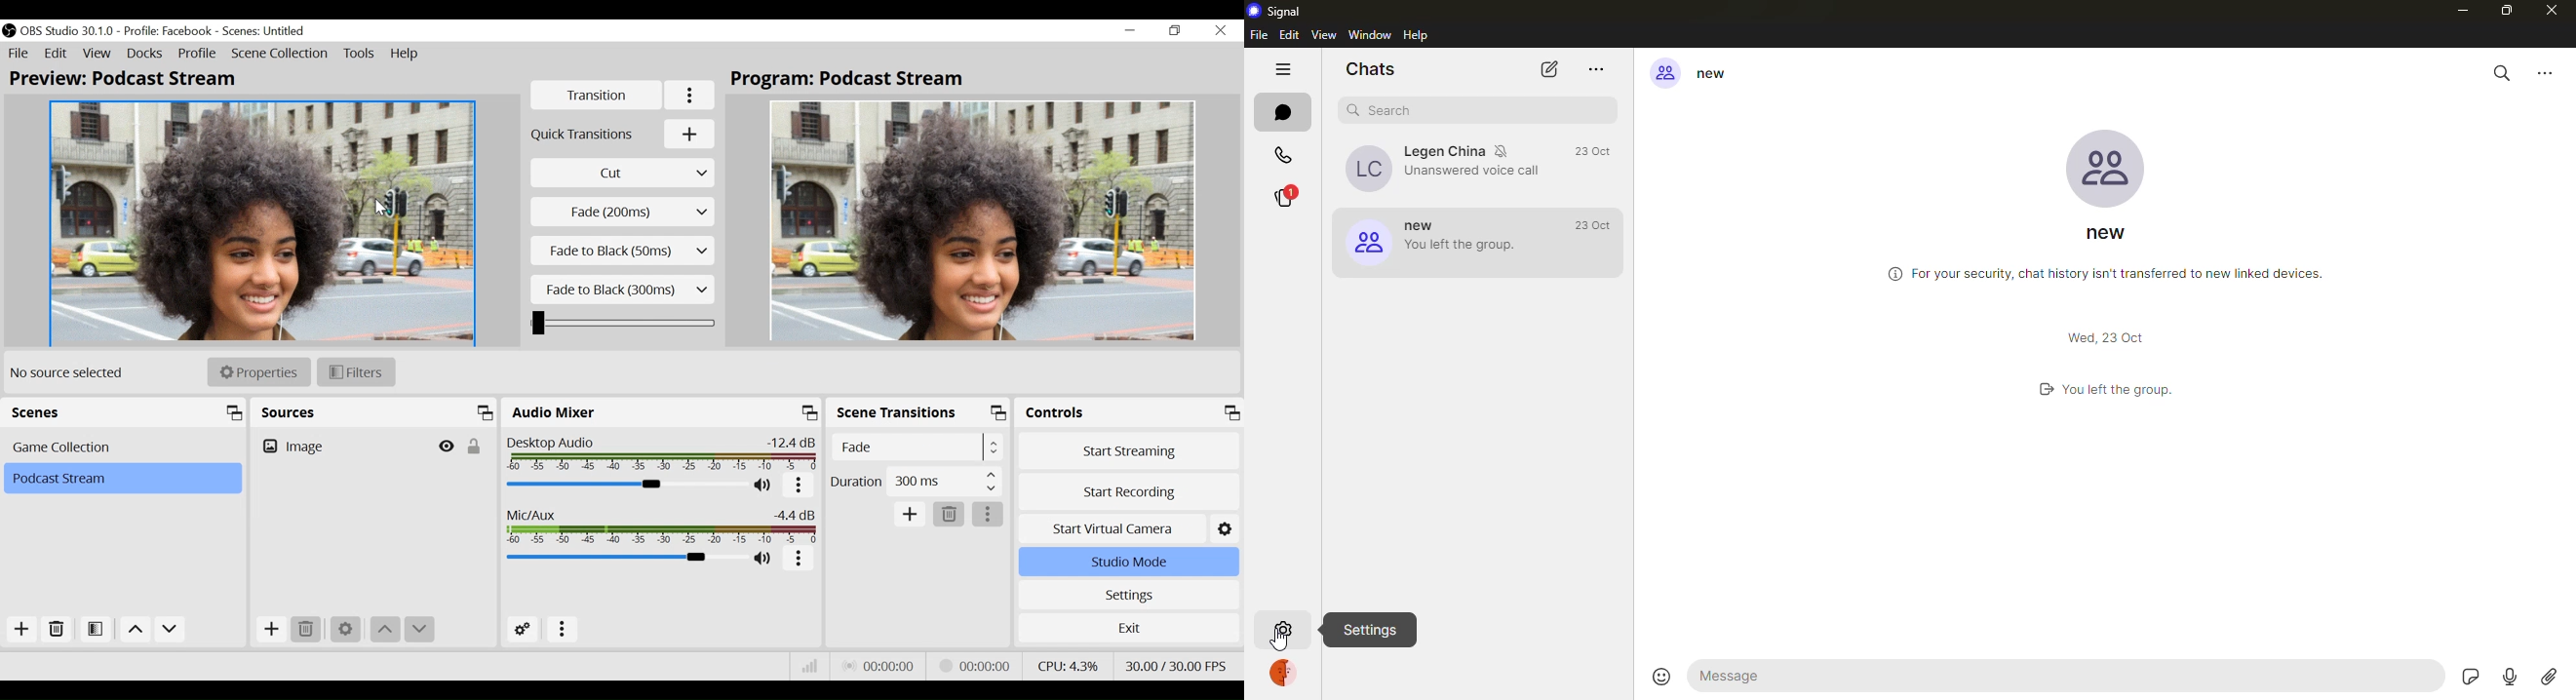  Describe the element at coordinates (95, 629) in the screenshot. I see `Open Scene Filter` at that location.